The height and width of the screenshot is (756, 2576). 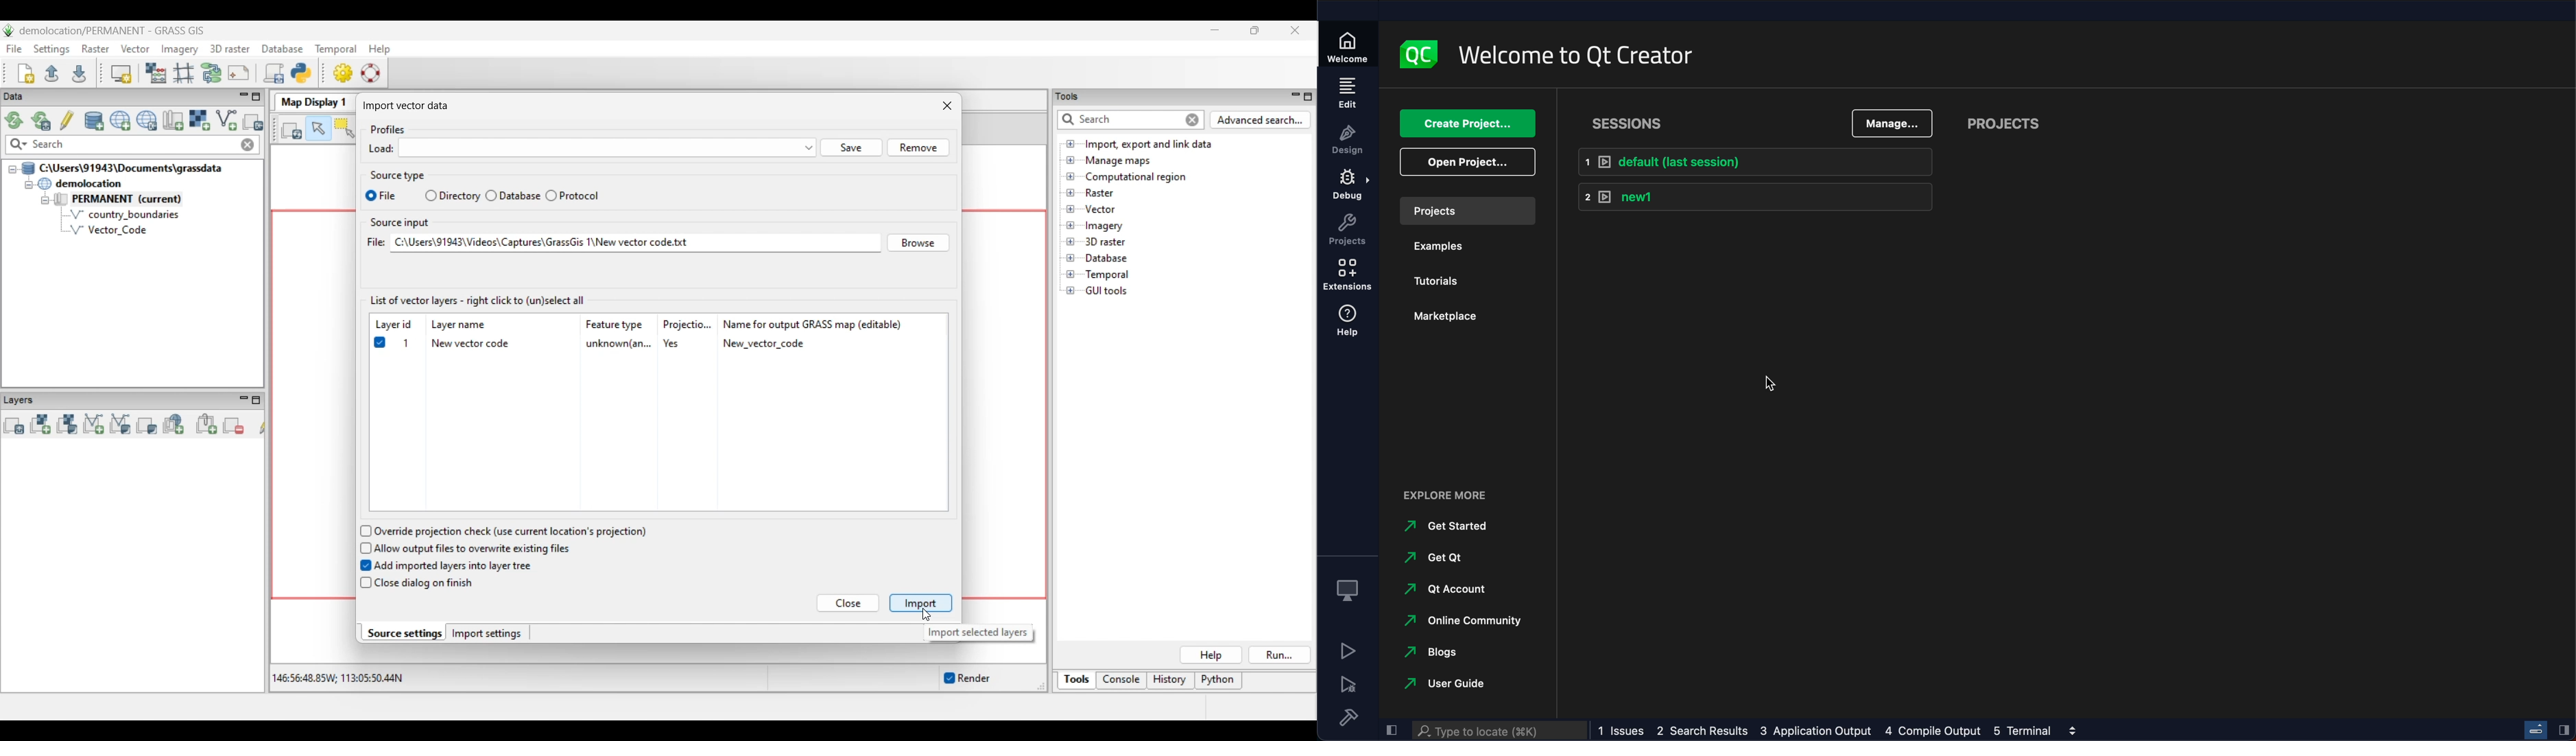 I want to click on run debug, so click(x=1347, y=685).